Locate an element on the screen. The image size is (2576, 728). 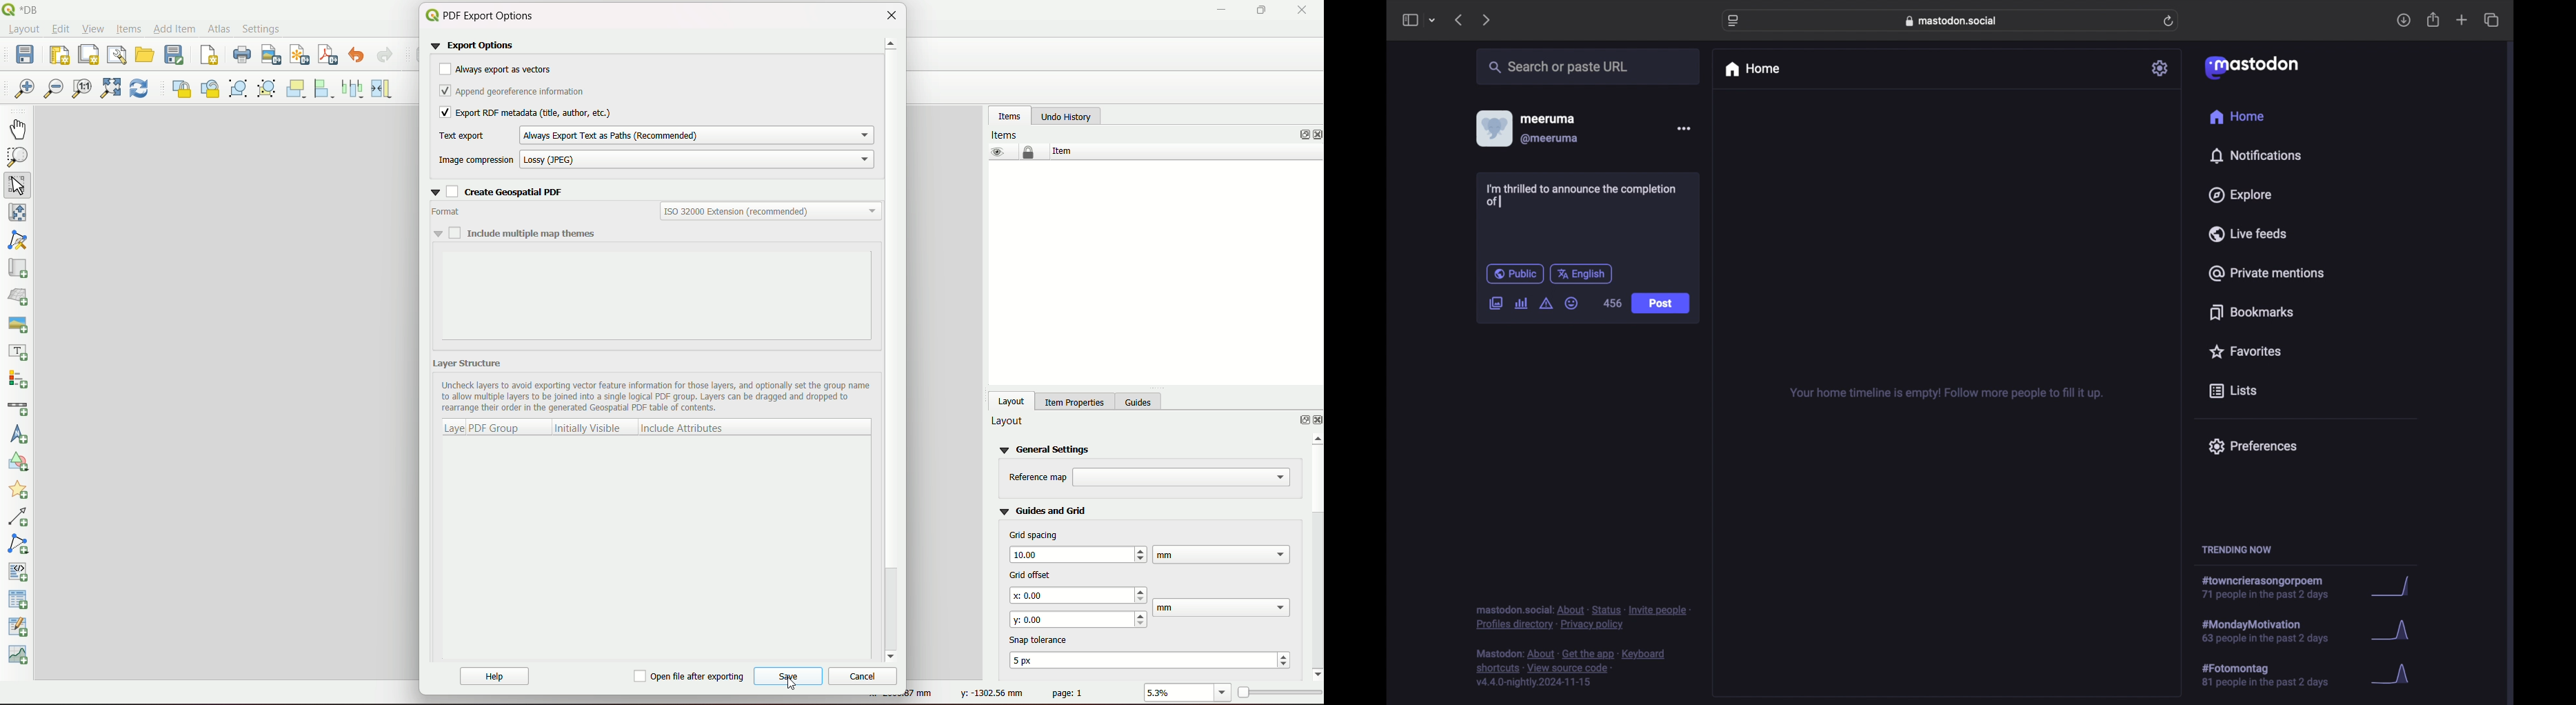
emoji is located at coordinates (1572, 303).